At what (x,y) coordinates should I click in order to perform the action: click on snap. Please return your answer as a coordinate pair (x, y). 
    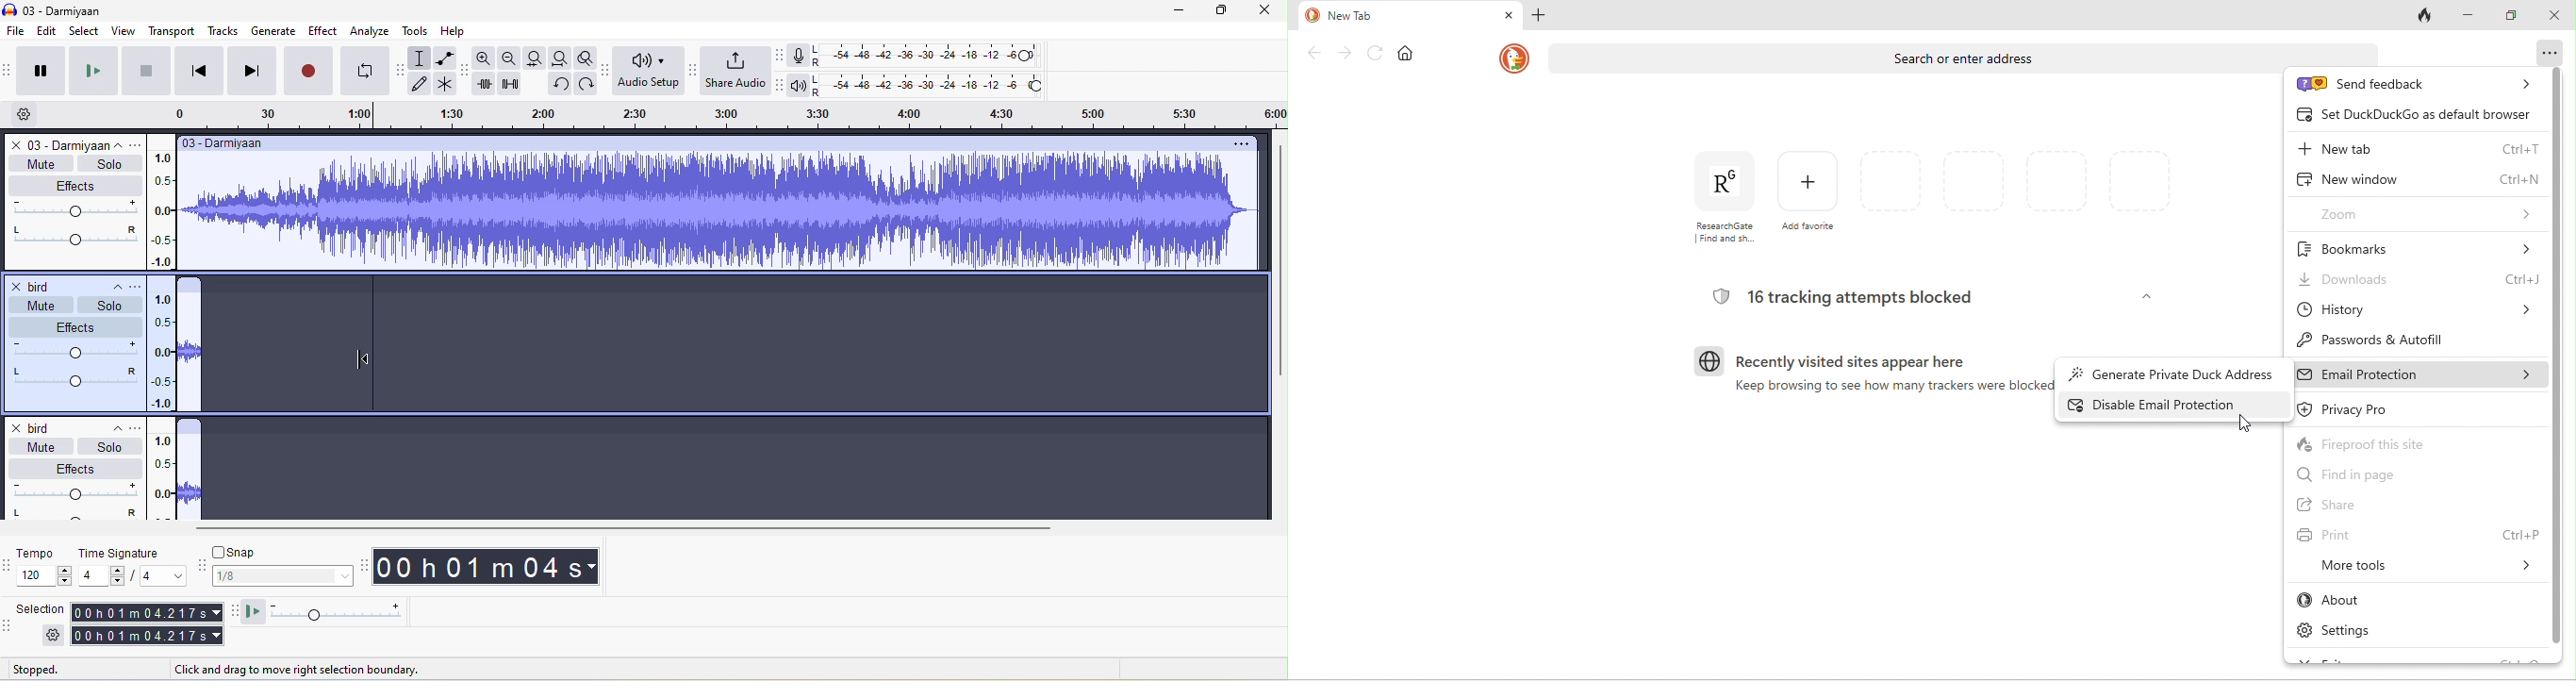
    Looking at the image, I should click on (279, 554).